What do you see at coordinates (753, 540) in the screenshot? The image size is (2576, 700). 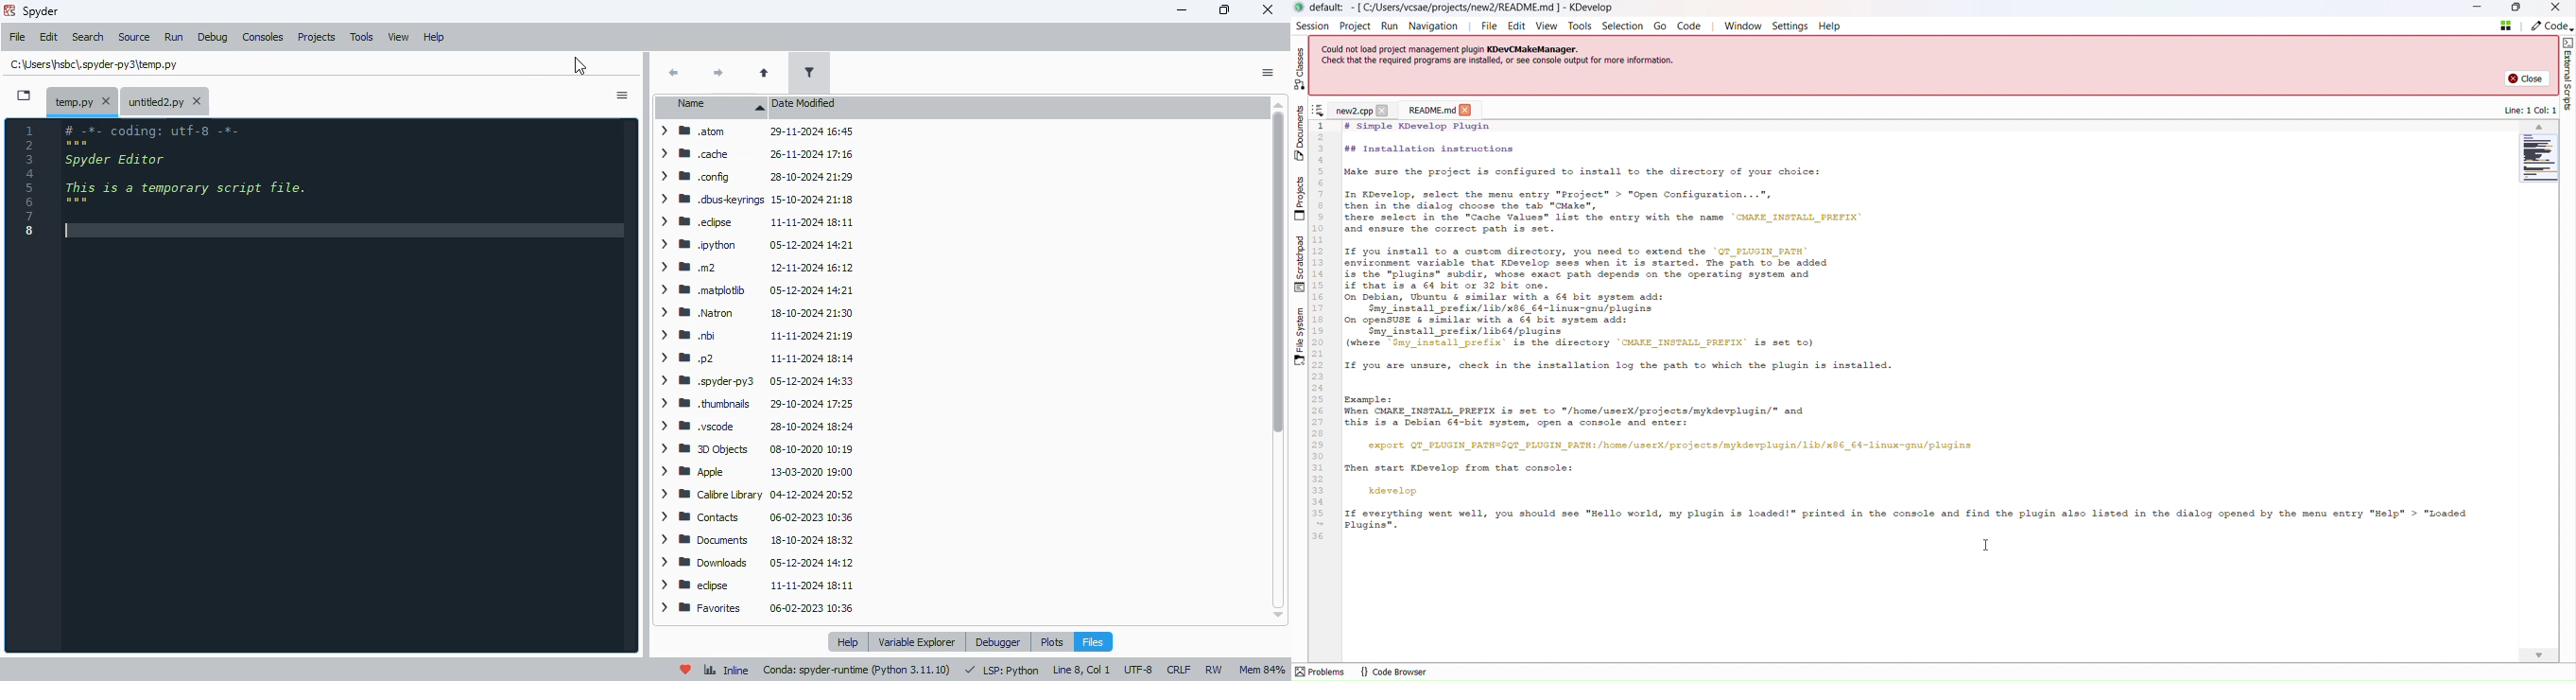 I see `> 8 Documents 18-10-2024 18:32` at bounding box center [753, 540].